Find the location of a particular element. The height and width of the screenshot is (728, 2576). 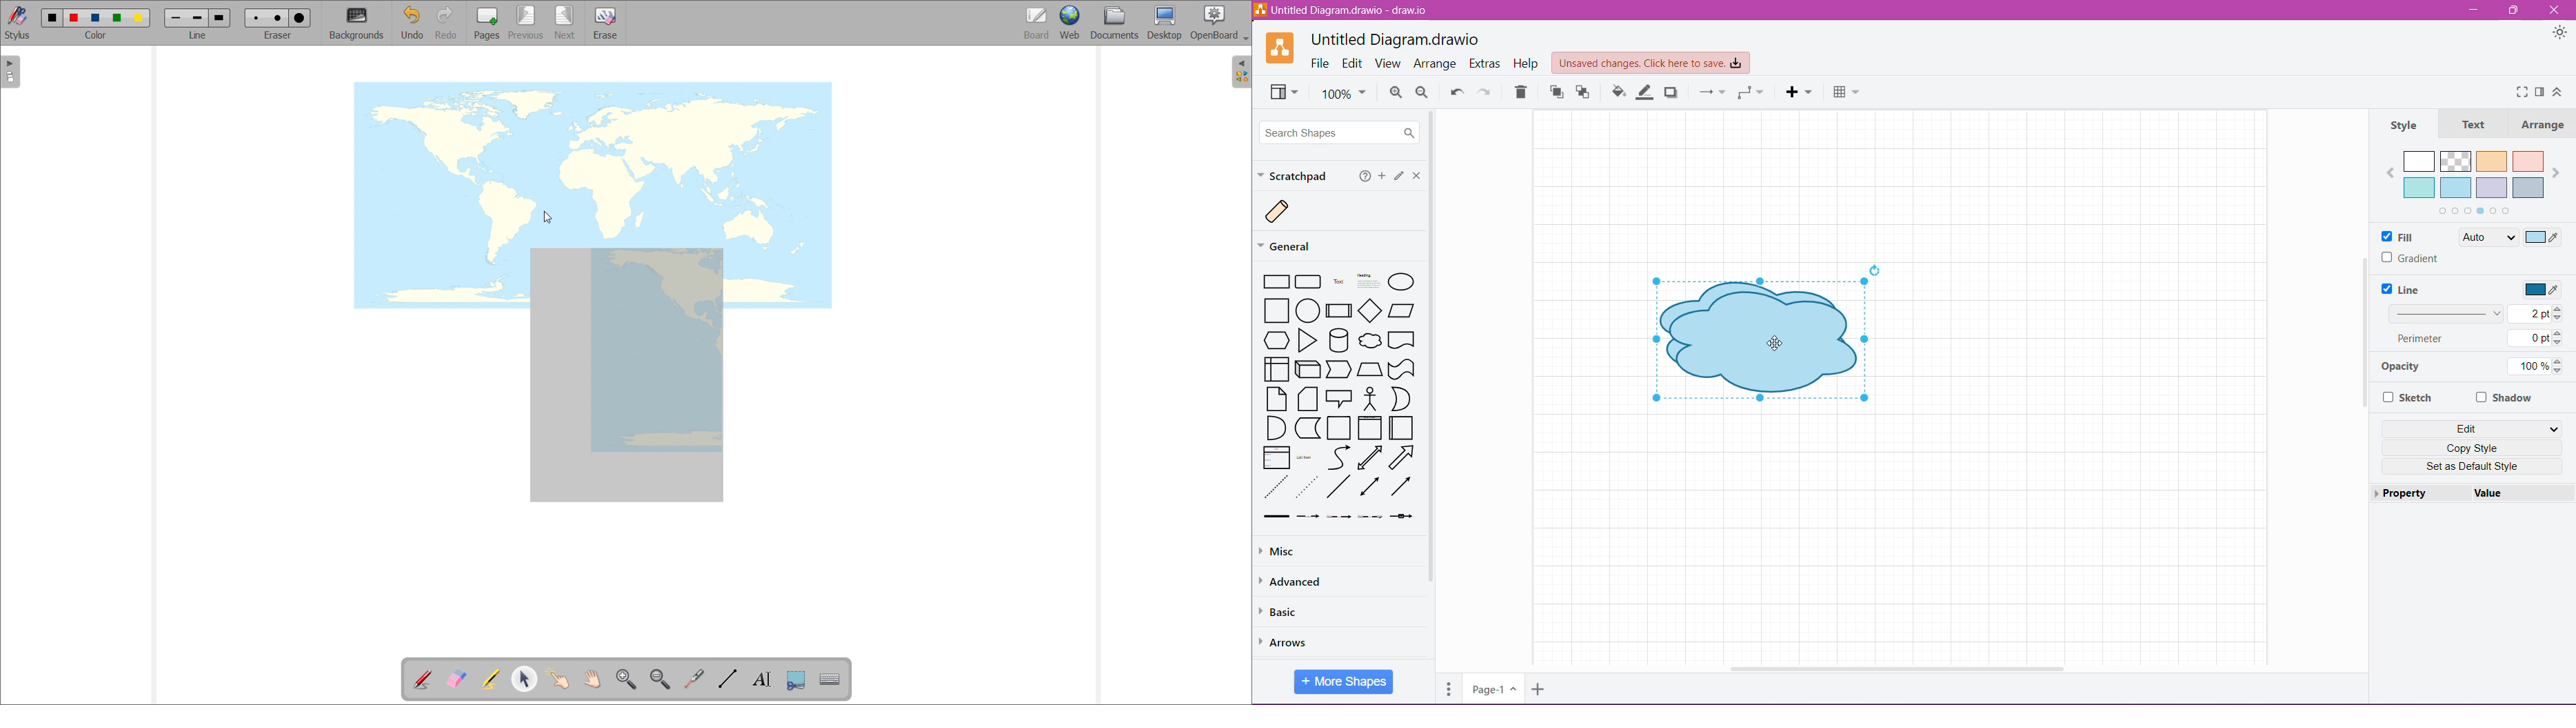

Close is located at coordinates (1419, 177).